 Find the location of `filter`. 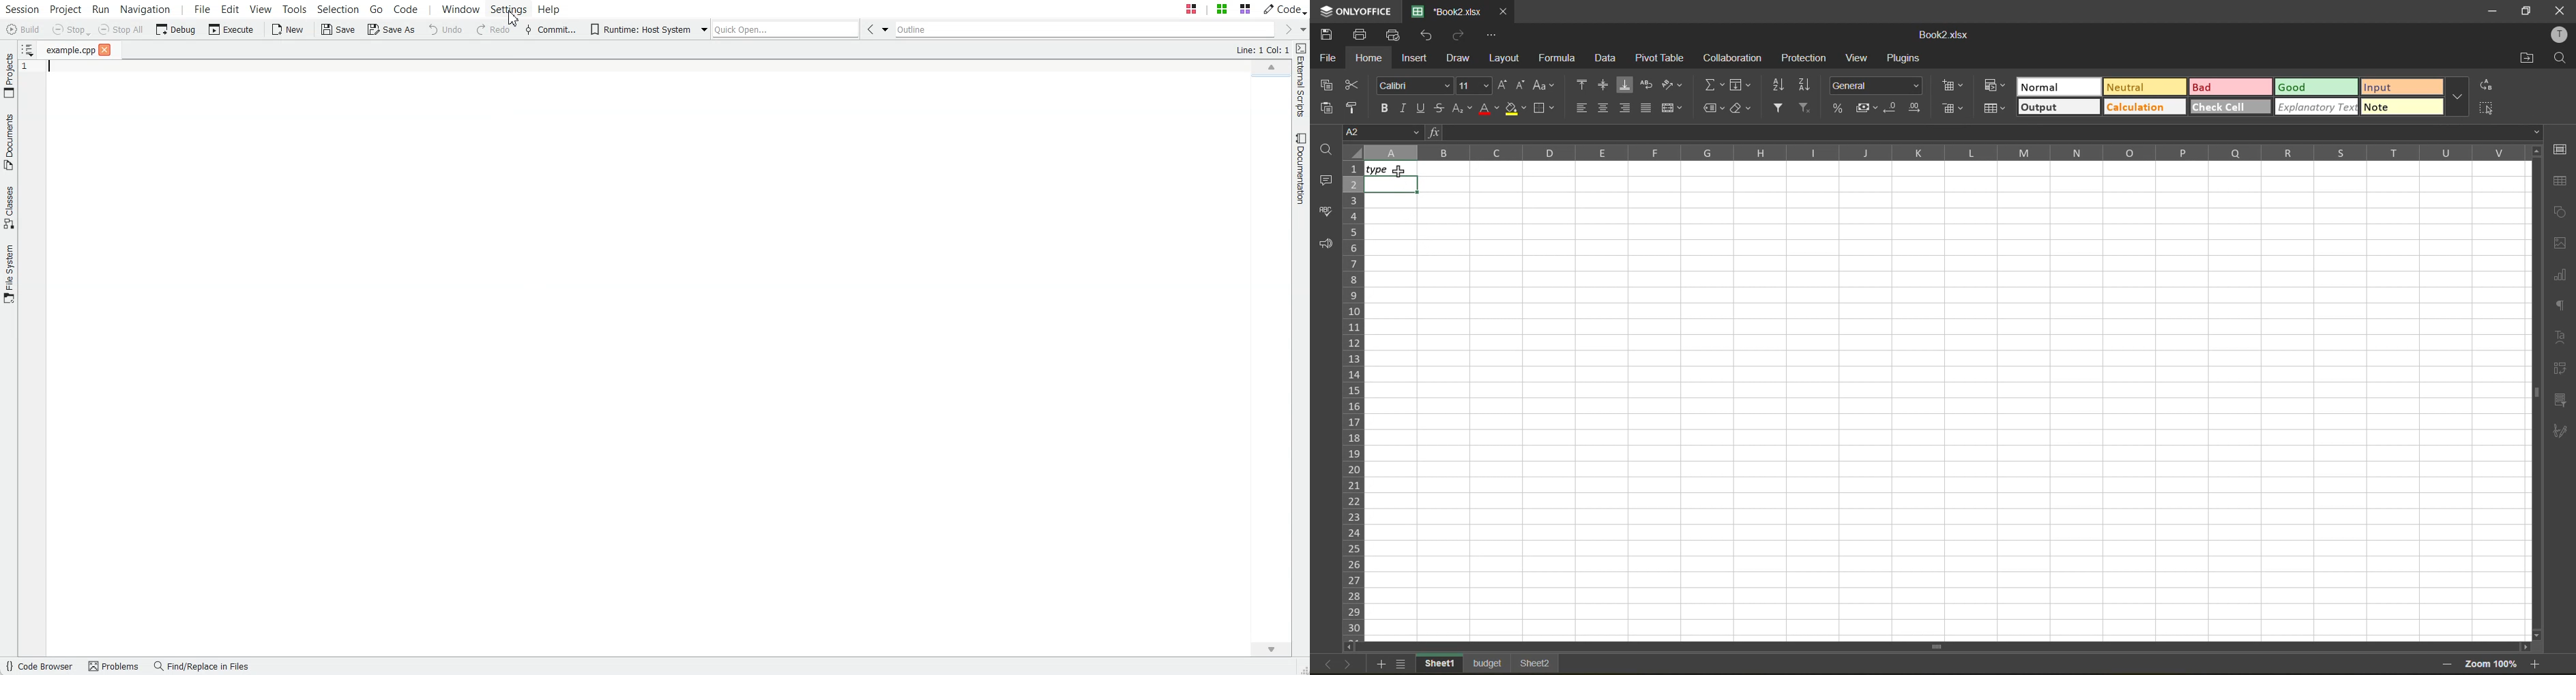

filter is located at coordinates (1778, 108).